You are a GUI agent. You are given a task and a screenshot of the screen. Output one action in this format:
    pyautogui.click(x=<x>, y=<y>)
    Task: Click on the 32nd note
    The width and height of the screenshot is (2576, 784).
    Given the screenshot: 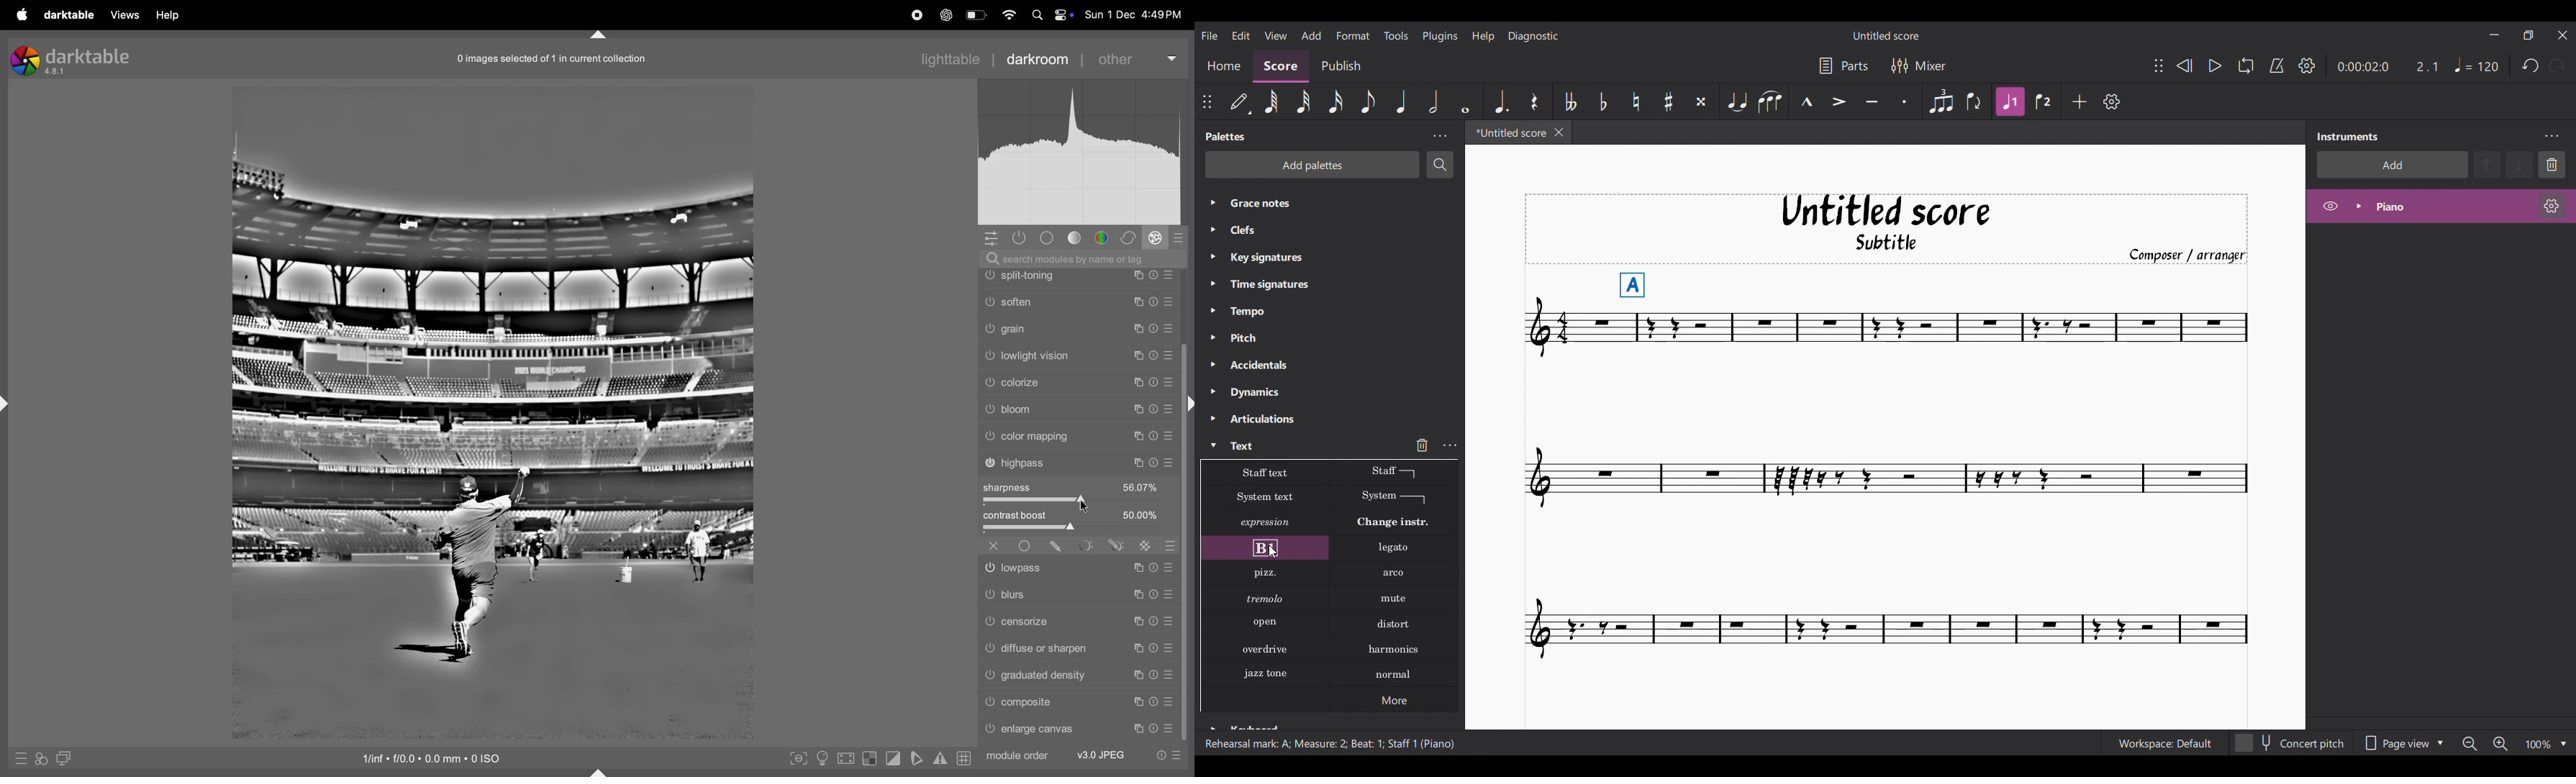 What is the action you would take?
    pyautogui.click(x=1304, y=101)
    